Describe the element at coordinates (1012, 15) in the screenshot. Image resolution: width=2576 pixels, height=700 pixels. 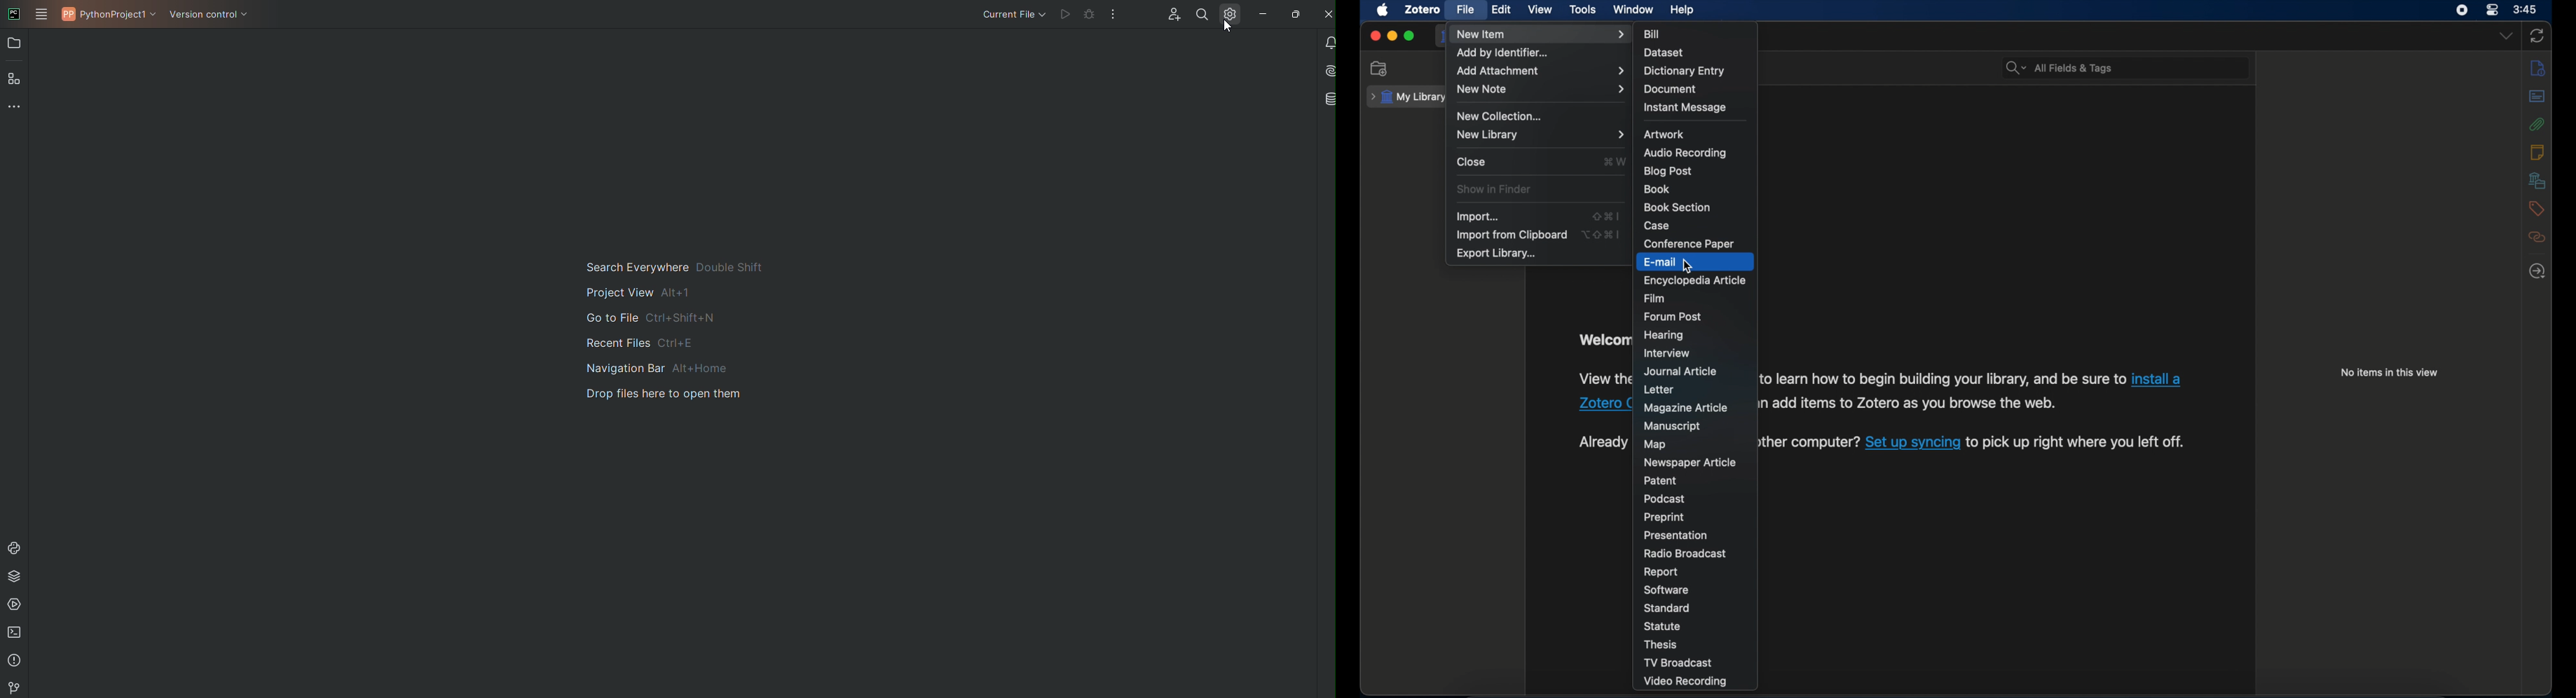
I see `Current file` at that location.